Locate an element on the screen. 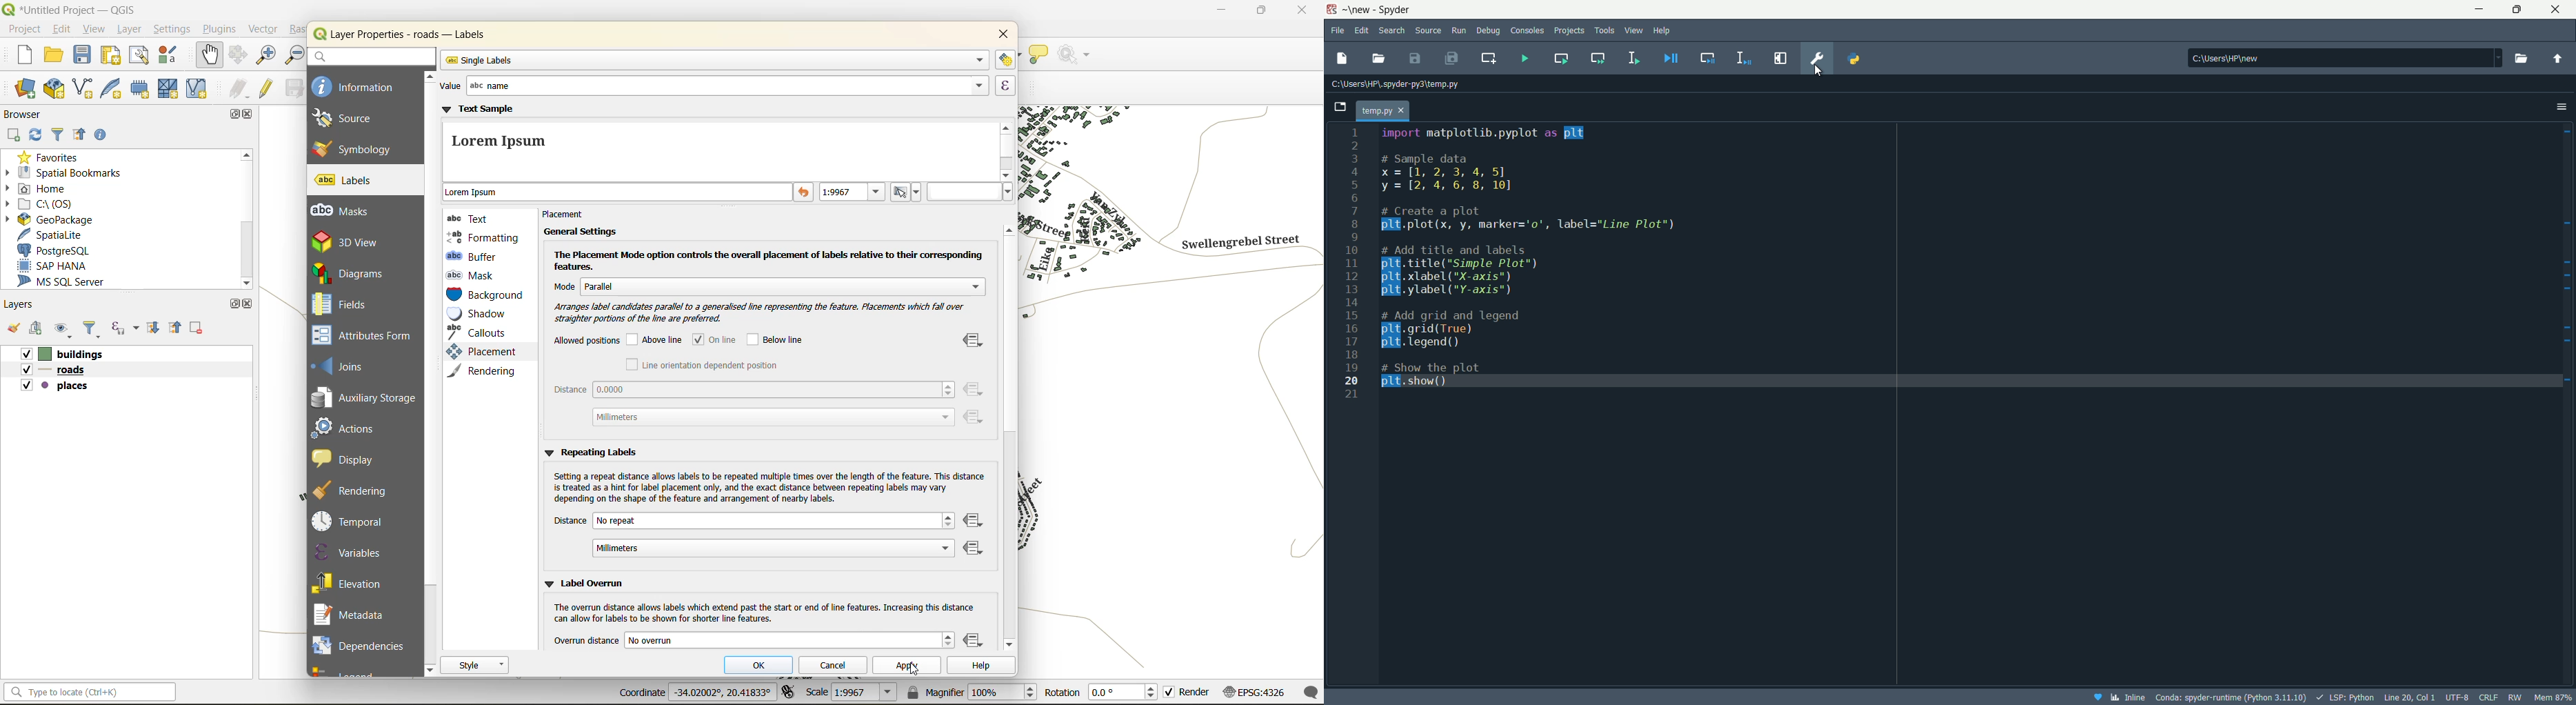 This screenshot has width=2576, height=728. file is located at coordinates (1336, 30).